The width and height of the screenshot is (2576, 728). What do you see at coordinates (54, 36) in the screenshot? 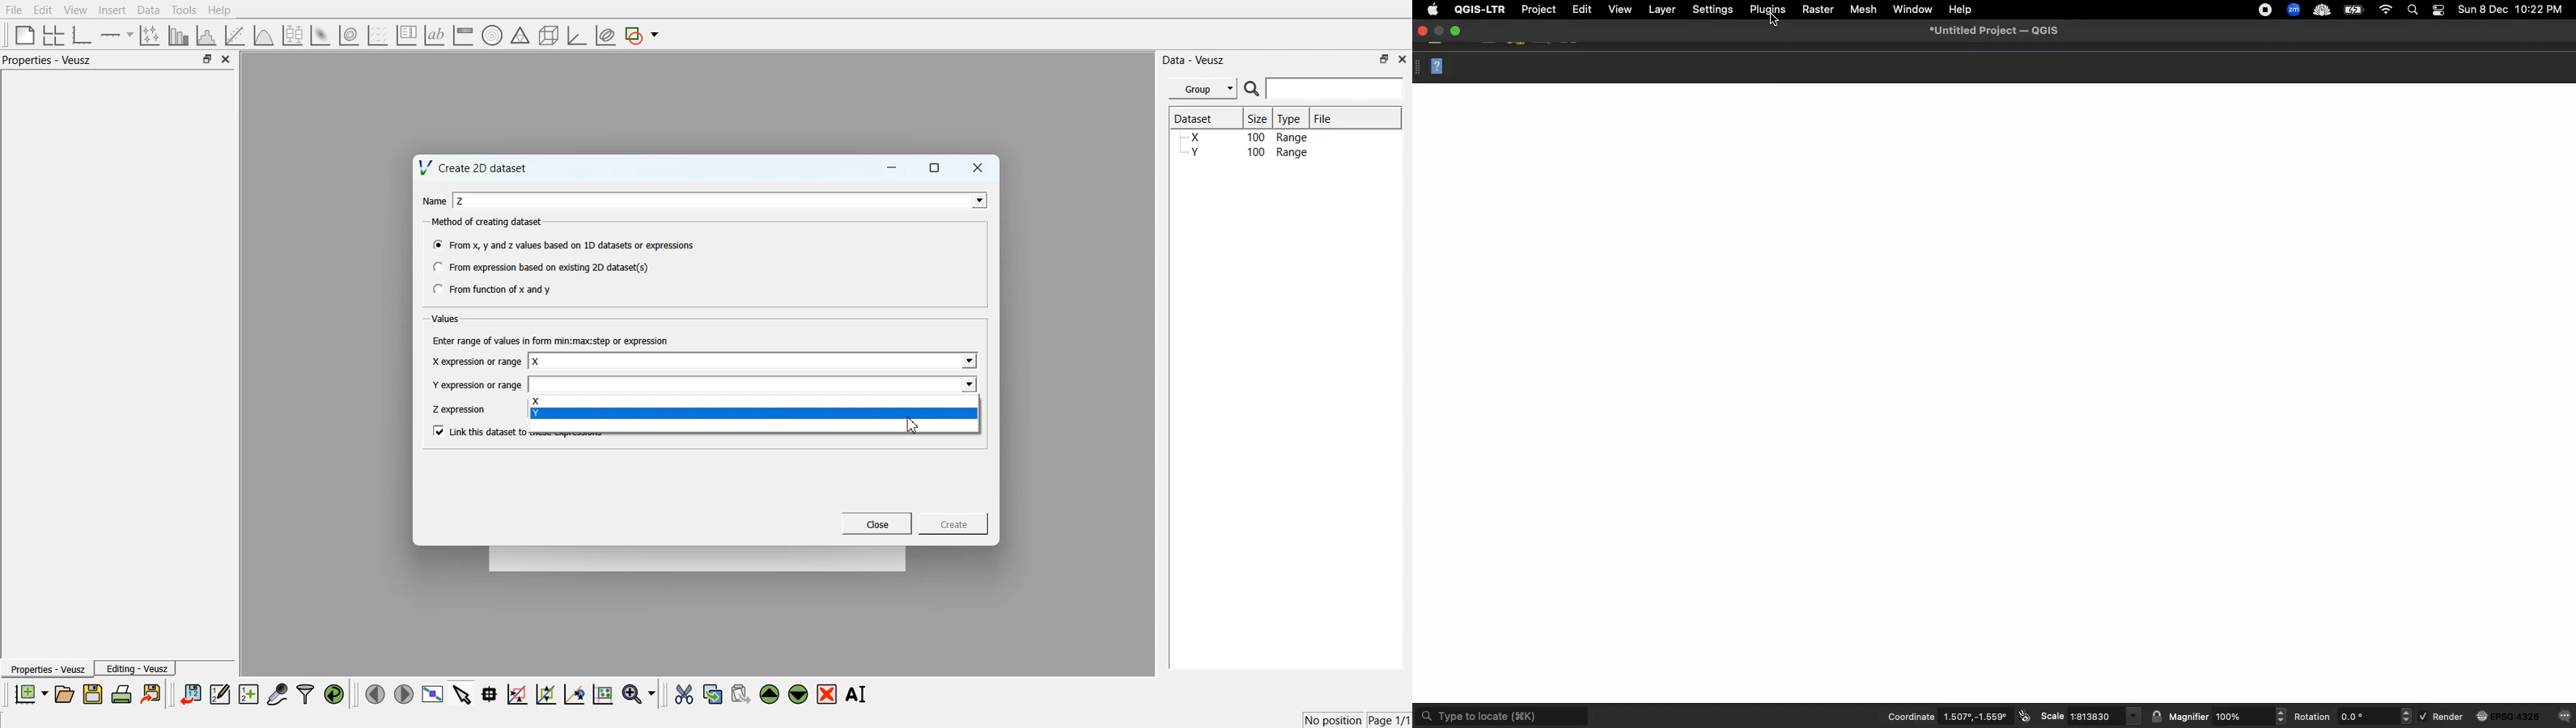
I see `Arrange graph in grid` at bounding box center [54, 36].